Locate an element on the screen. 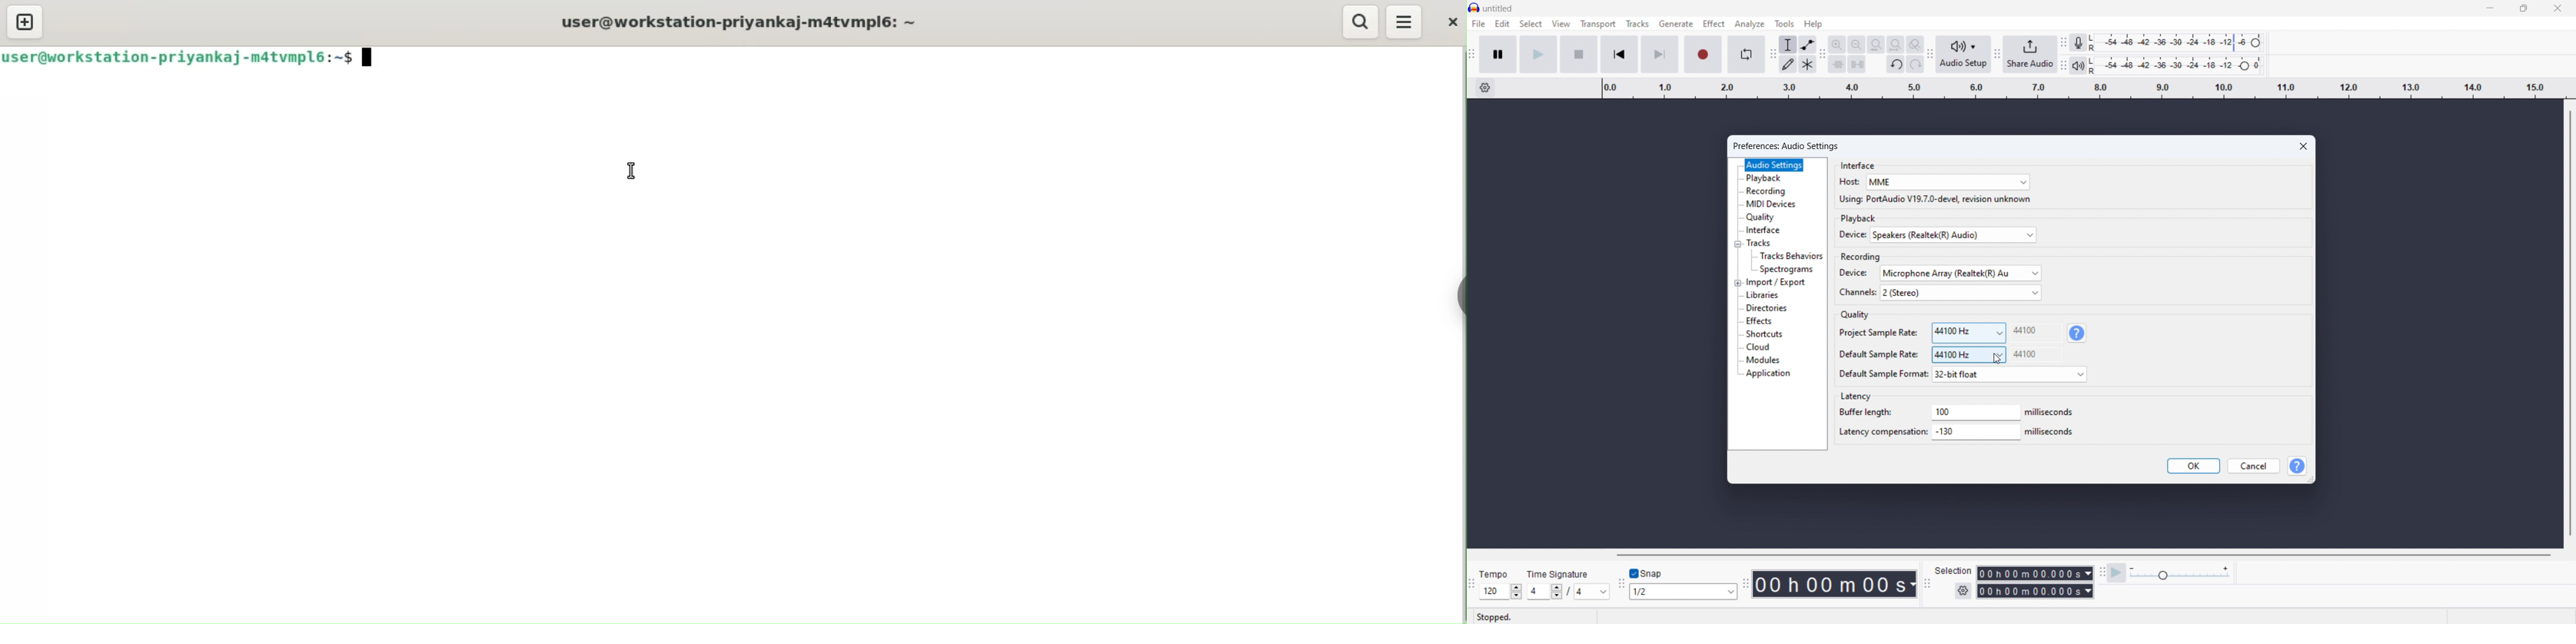 This screenshot has width=2576, height=644. command input is located at coordinates (922, 61).